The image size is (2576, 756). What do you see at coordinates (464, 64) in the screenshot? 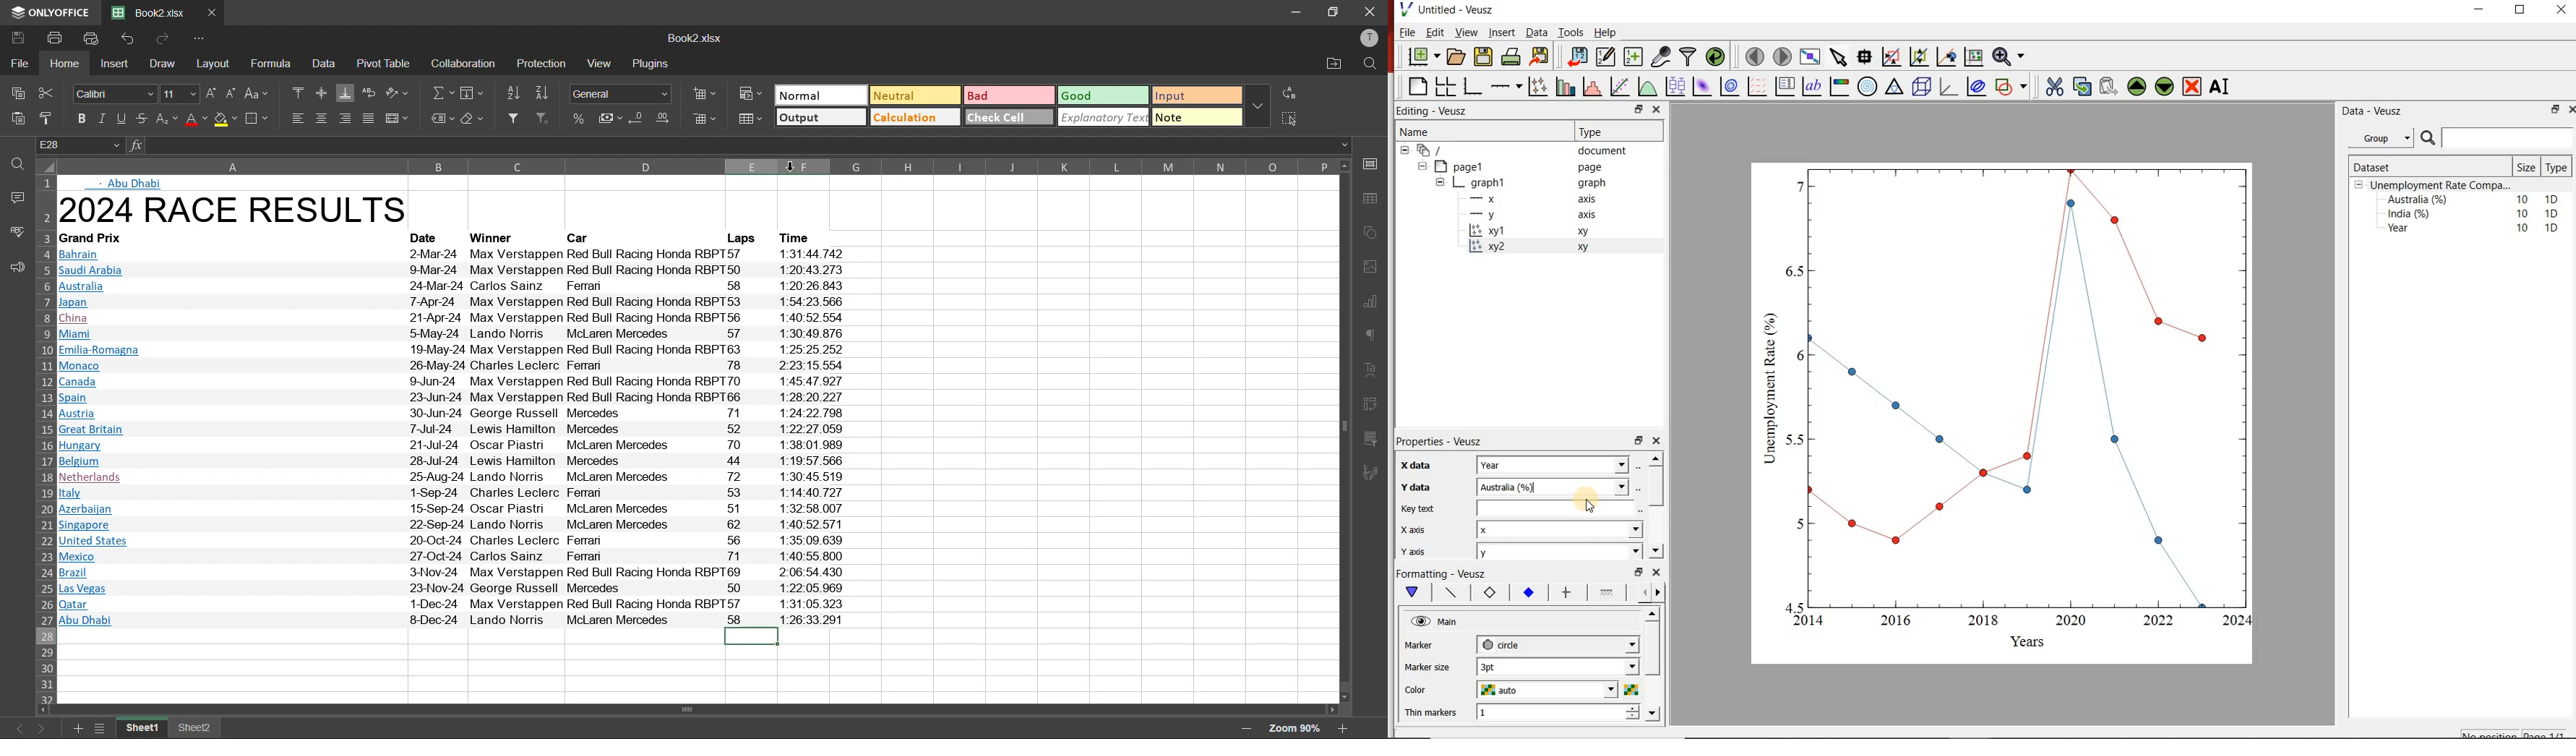
I see `collaboration` at bounding box center [464, 64].